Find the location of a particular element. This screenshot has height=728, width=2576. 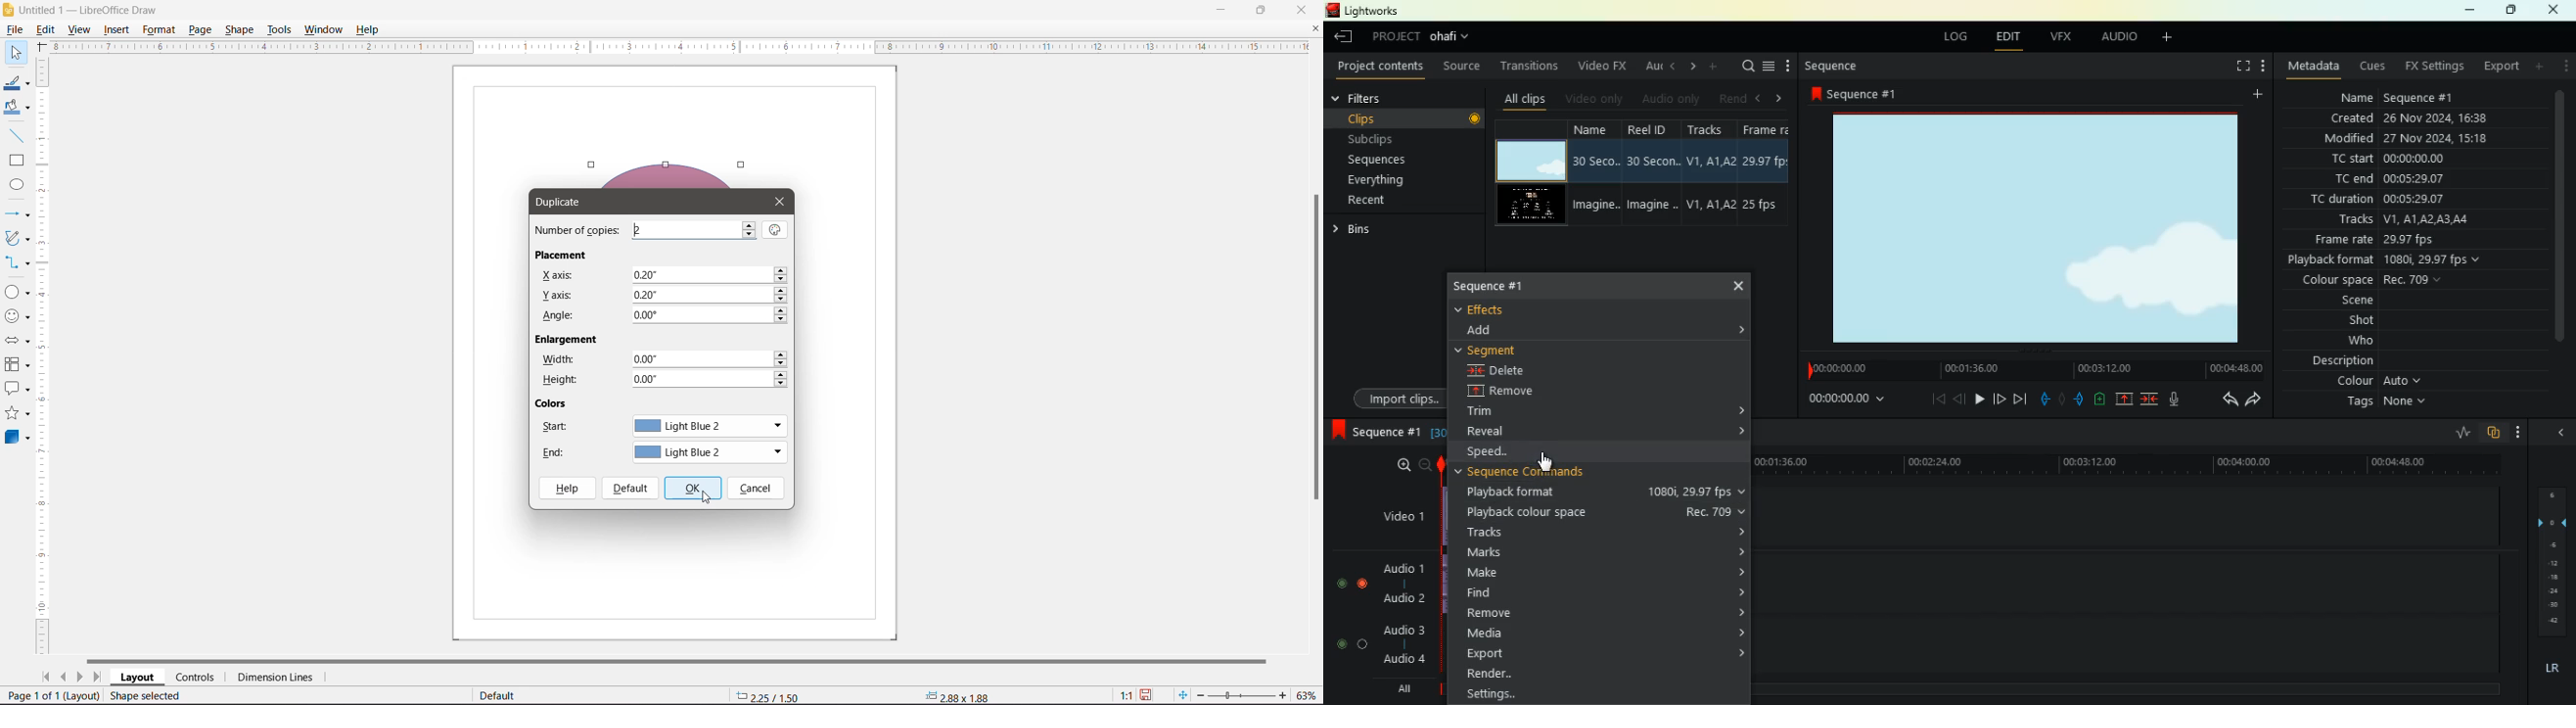

Horizontal Scroll Bar is located at coordinates (680, 660).